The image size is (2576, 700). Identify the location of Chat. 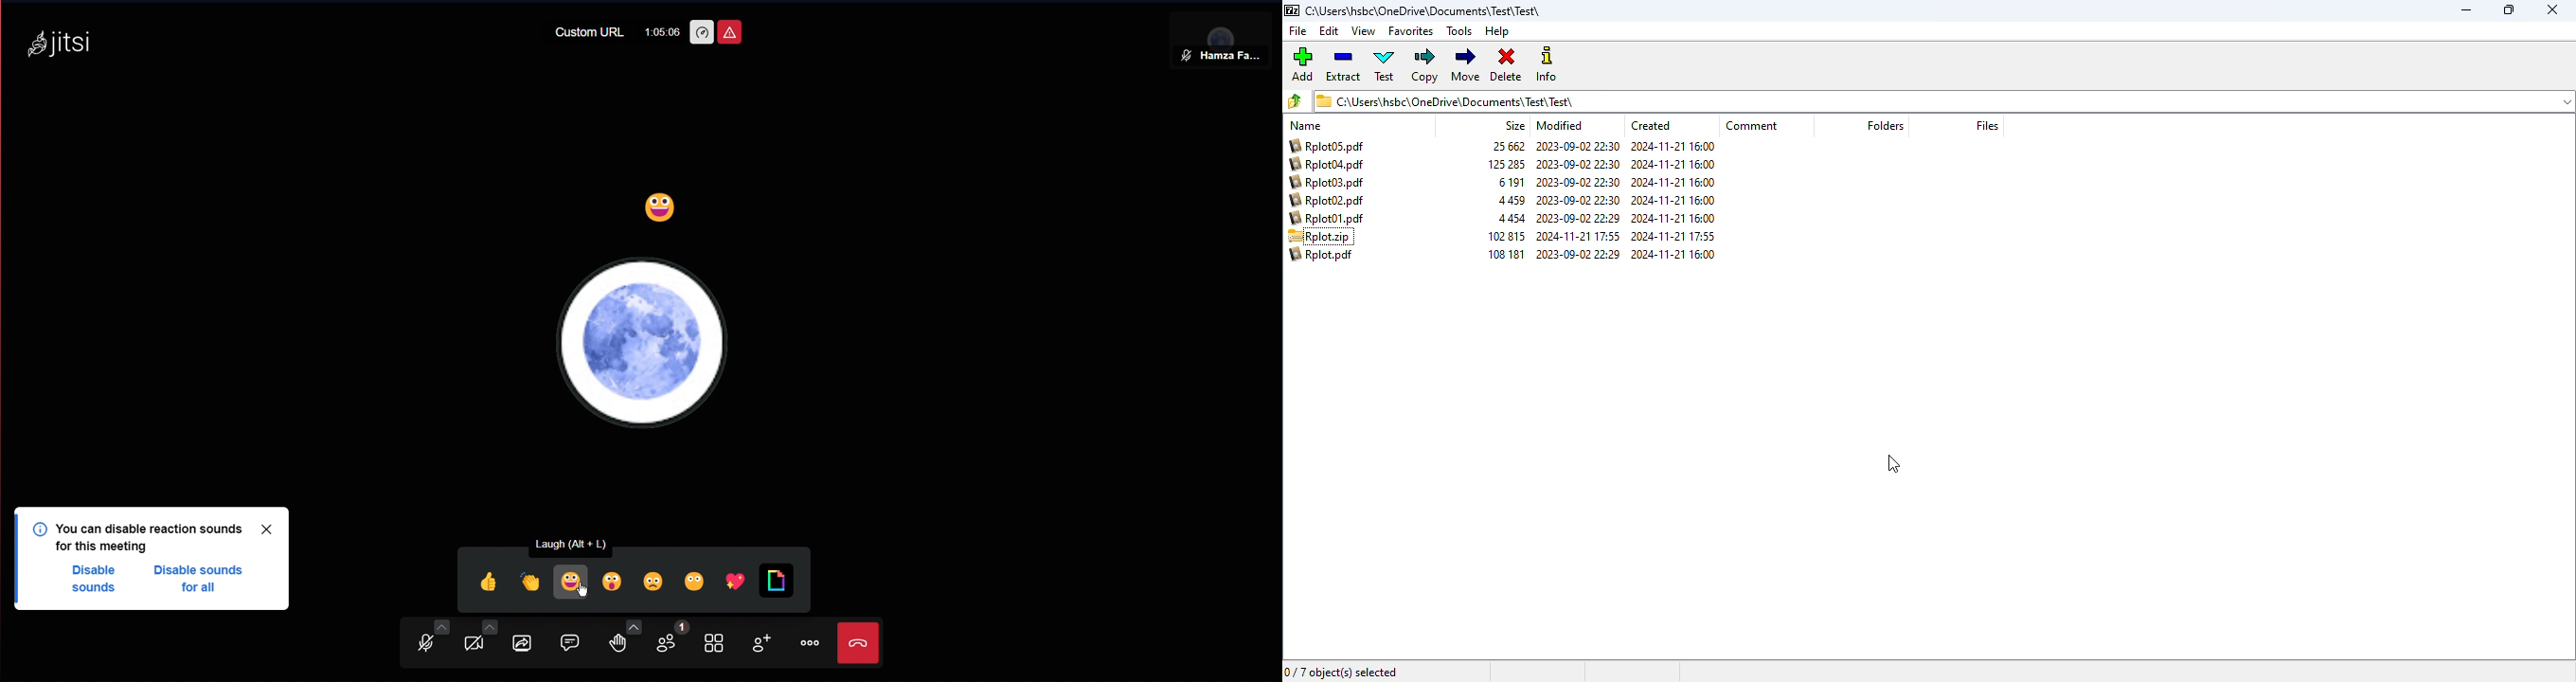
(578, 643).